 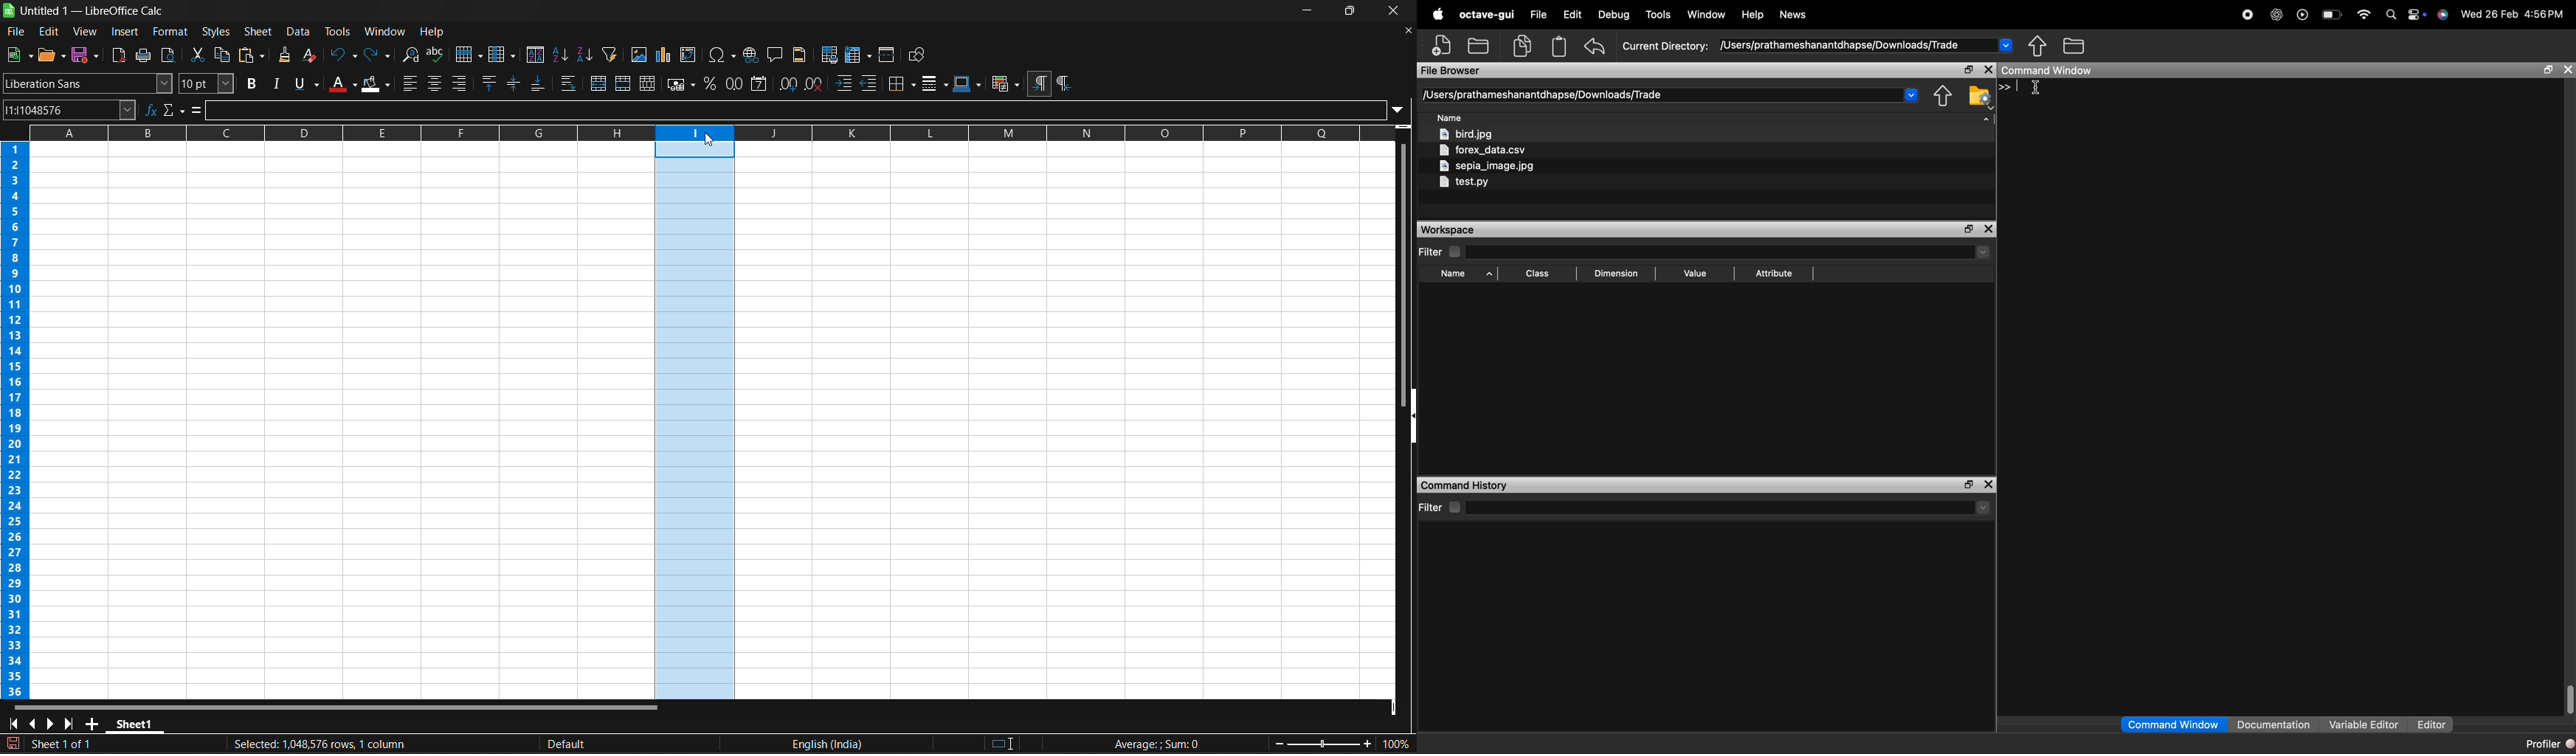 I want to click on apple, so click(x=1438, y=13).